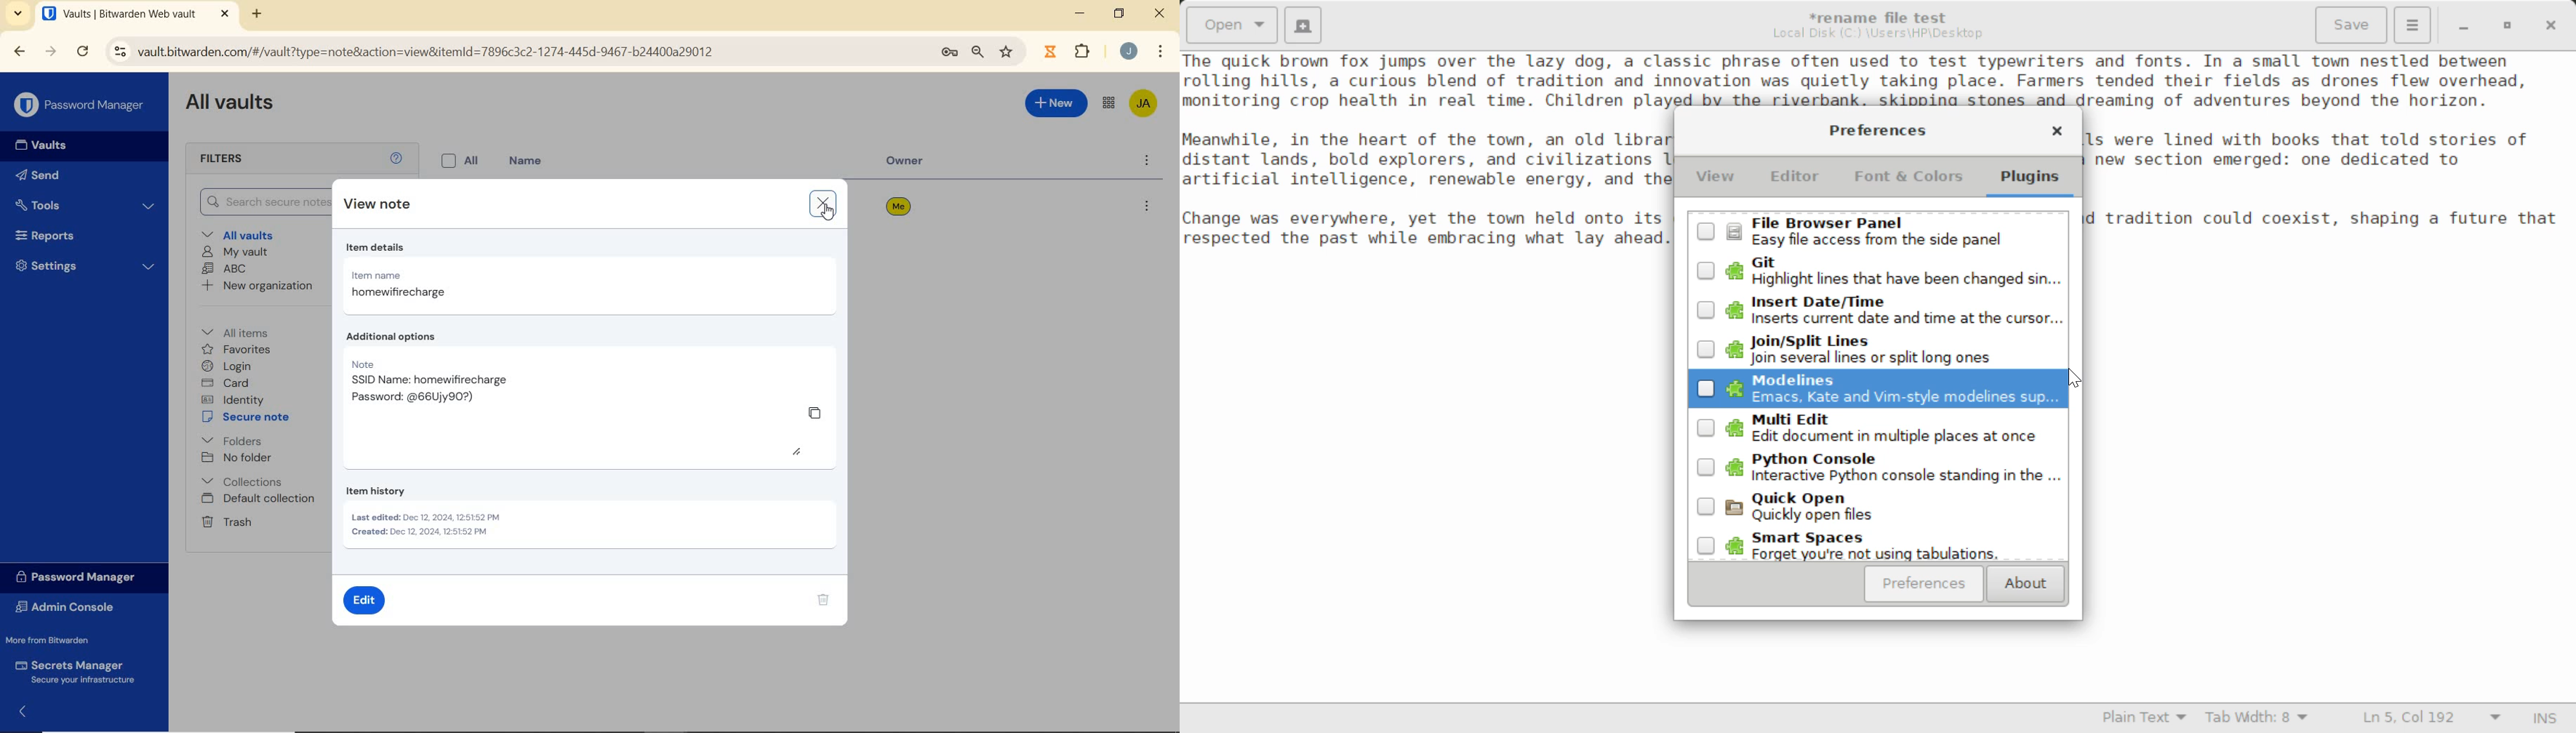 This screenshot has width=2576, height=756. Describe the element at coordinates (2412, 23) in the screenshot. I see `Menu` at that location.